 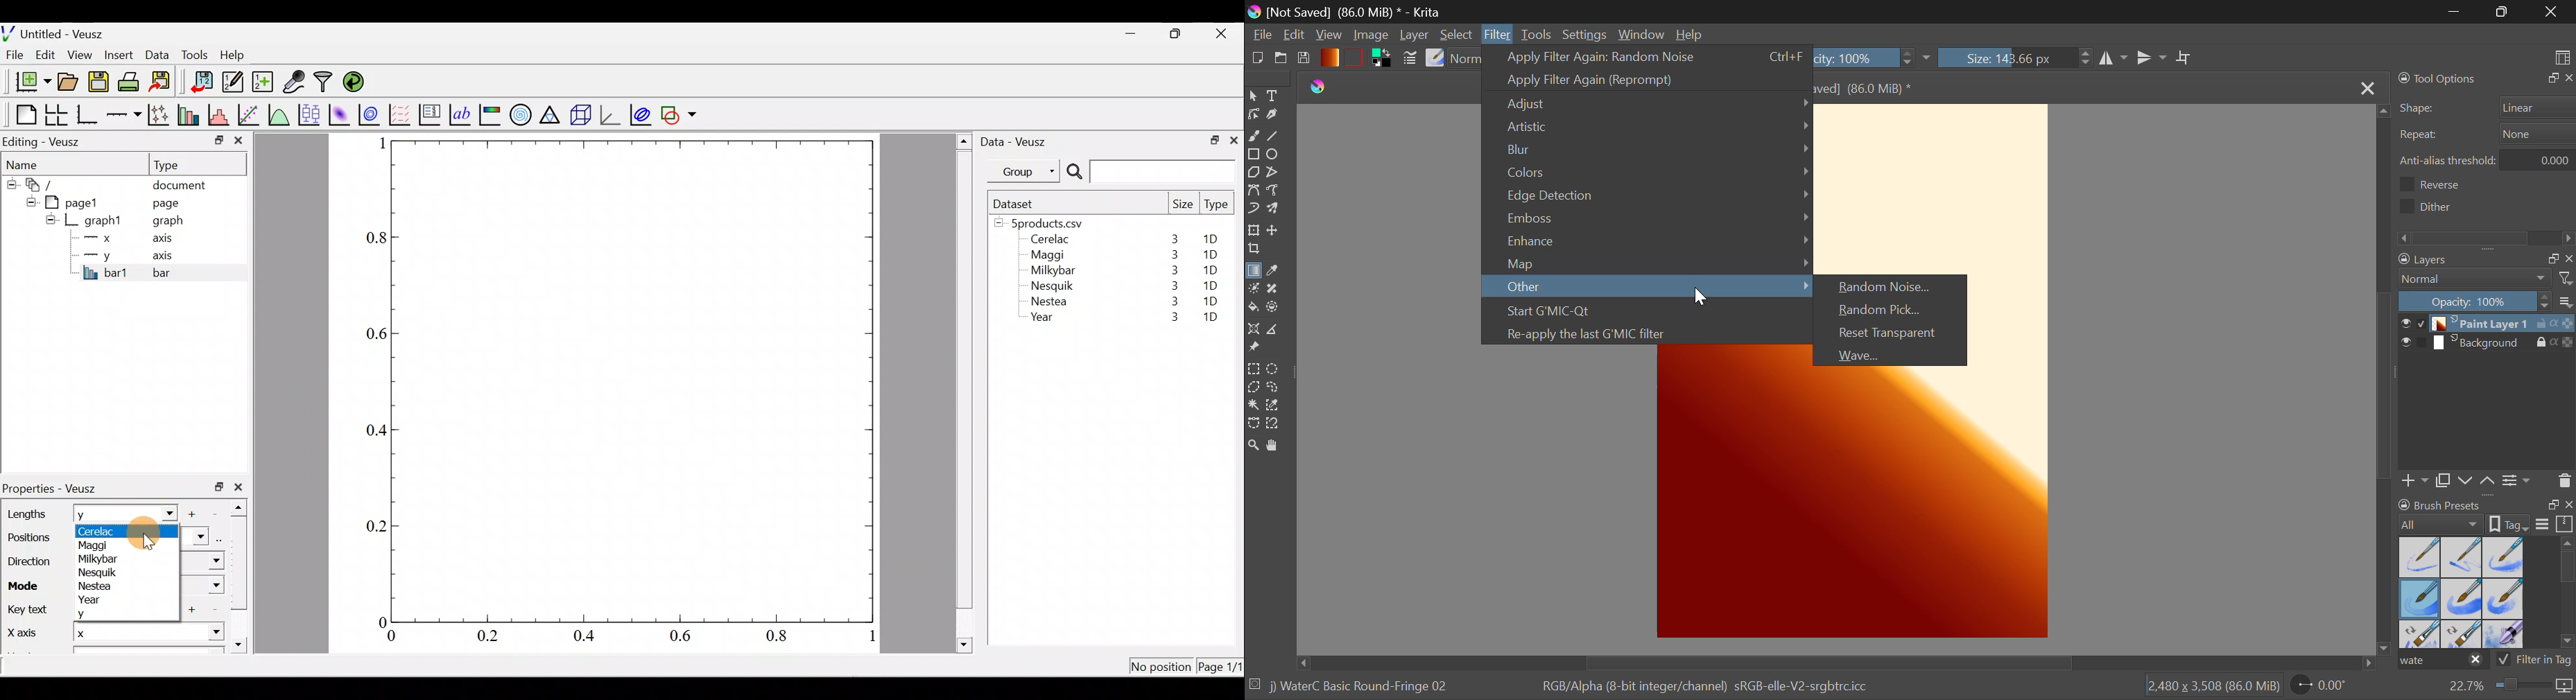 What do you see at coordinates (2456, 12) in the screenshot?
I see `Restore Down` at bounding box center [2456, 12].